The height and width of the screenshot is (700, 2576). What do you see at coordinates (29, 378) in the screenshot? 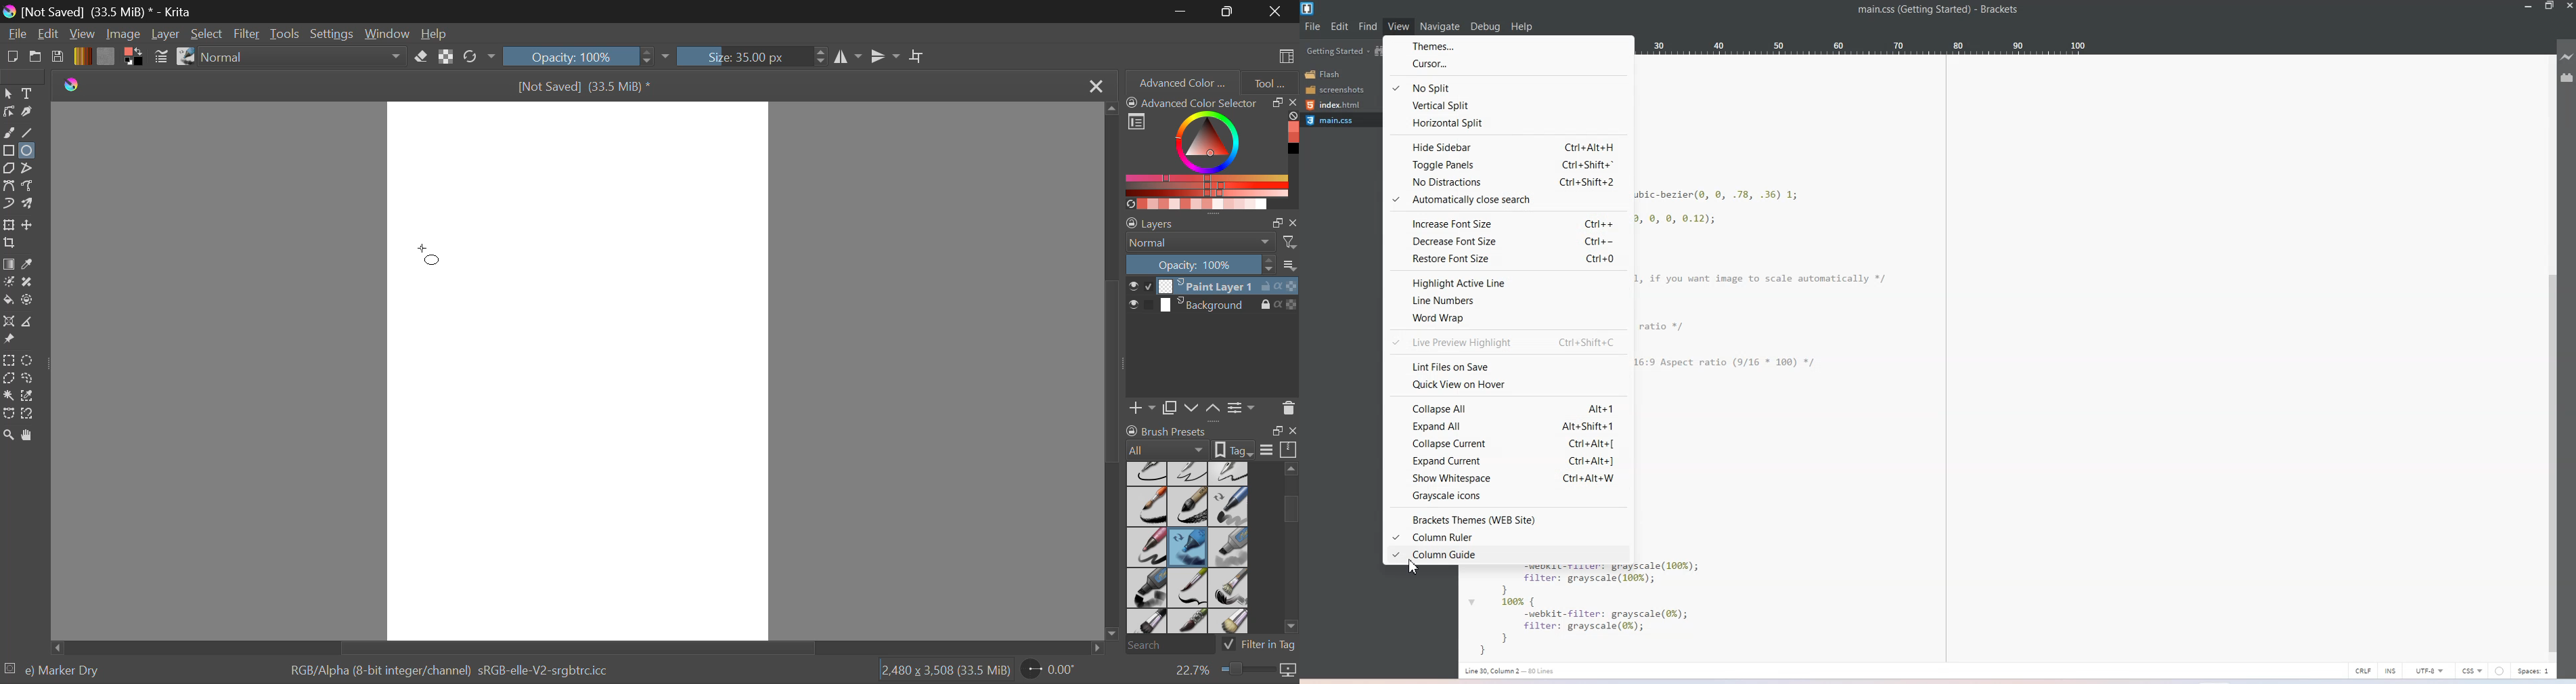
I see `Freehand Selection Tool` at bounding box center [29, 378].